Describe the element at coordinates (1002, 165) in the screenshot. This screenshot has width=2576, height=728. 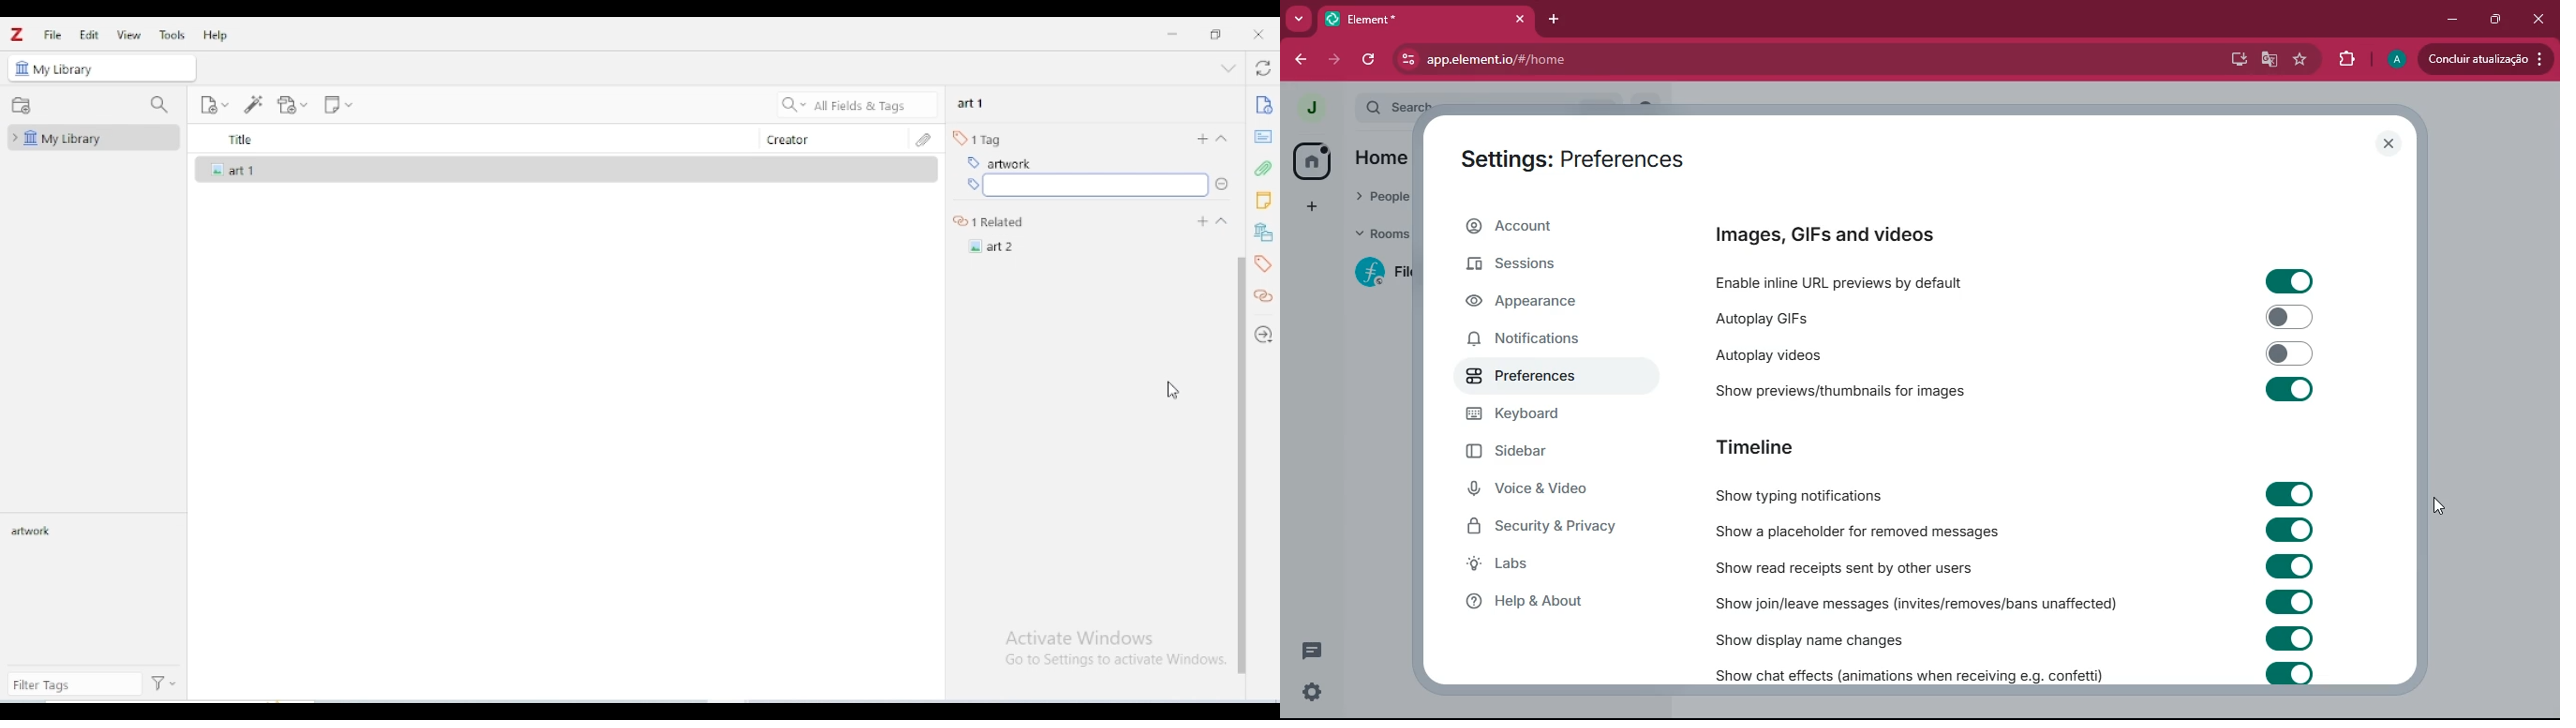
I see `art 2` at that location.